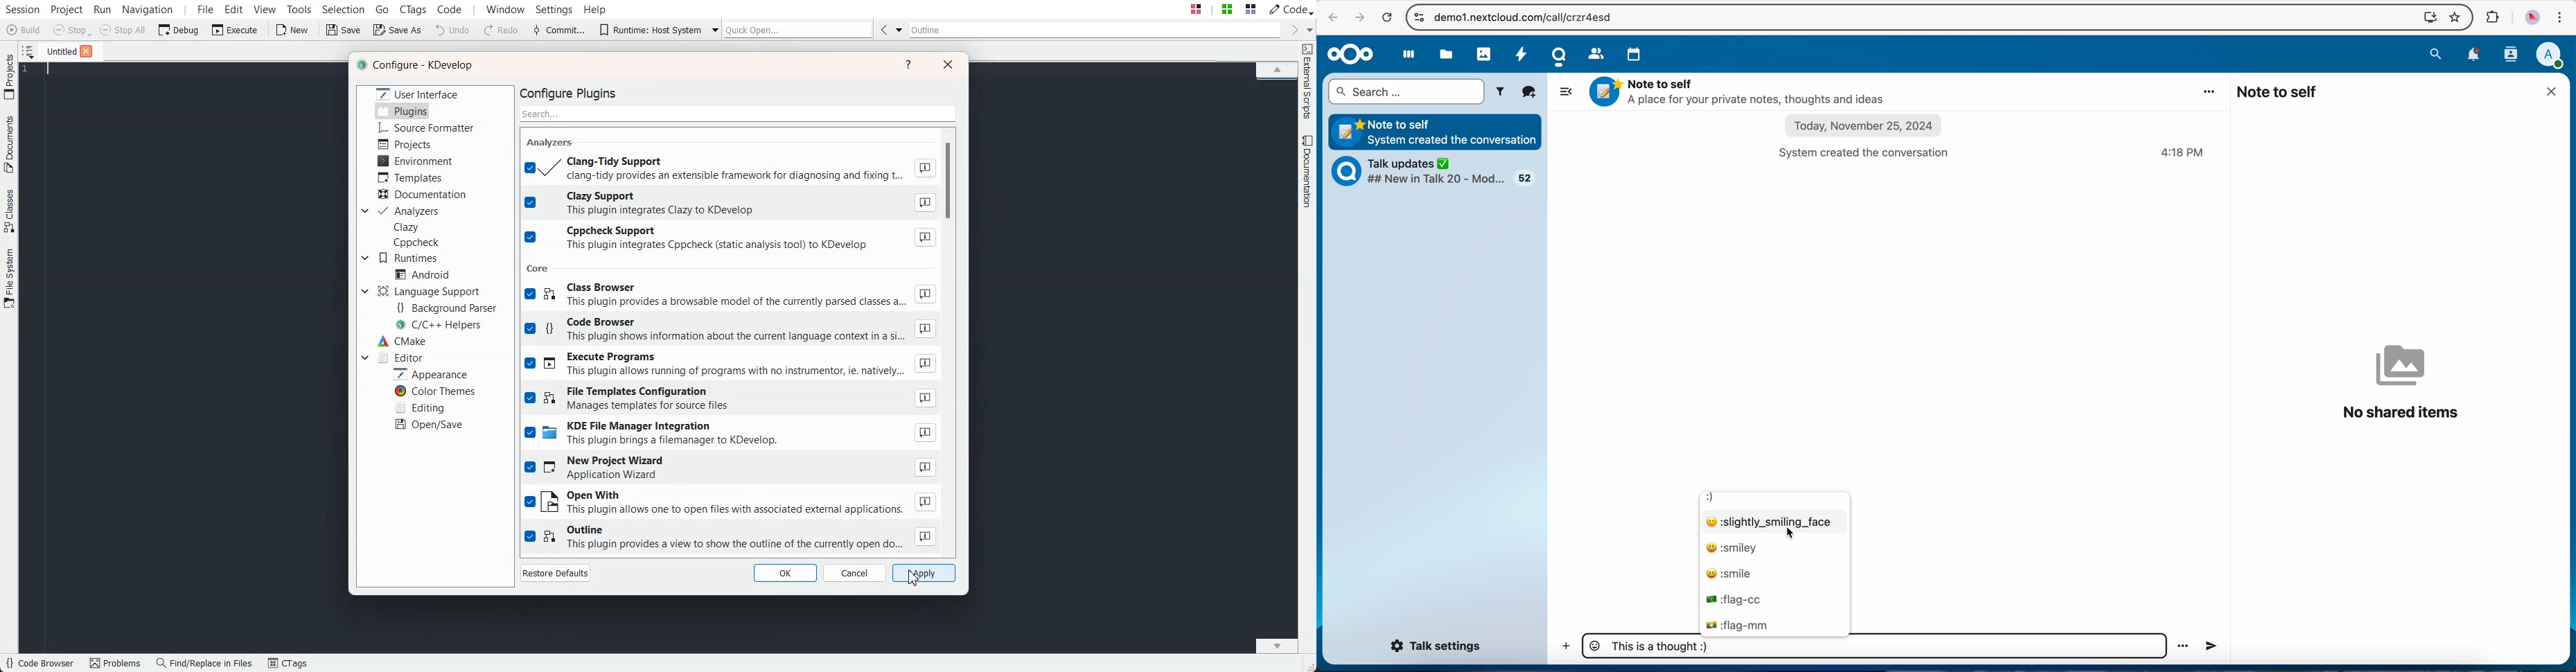 The image size is (2576, 672). What do you see at coordinates (1595, 53) in the screenshot?
I see `contacts` at bounding box center [1595, 53].